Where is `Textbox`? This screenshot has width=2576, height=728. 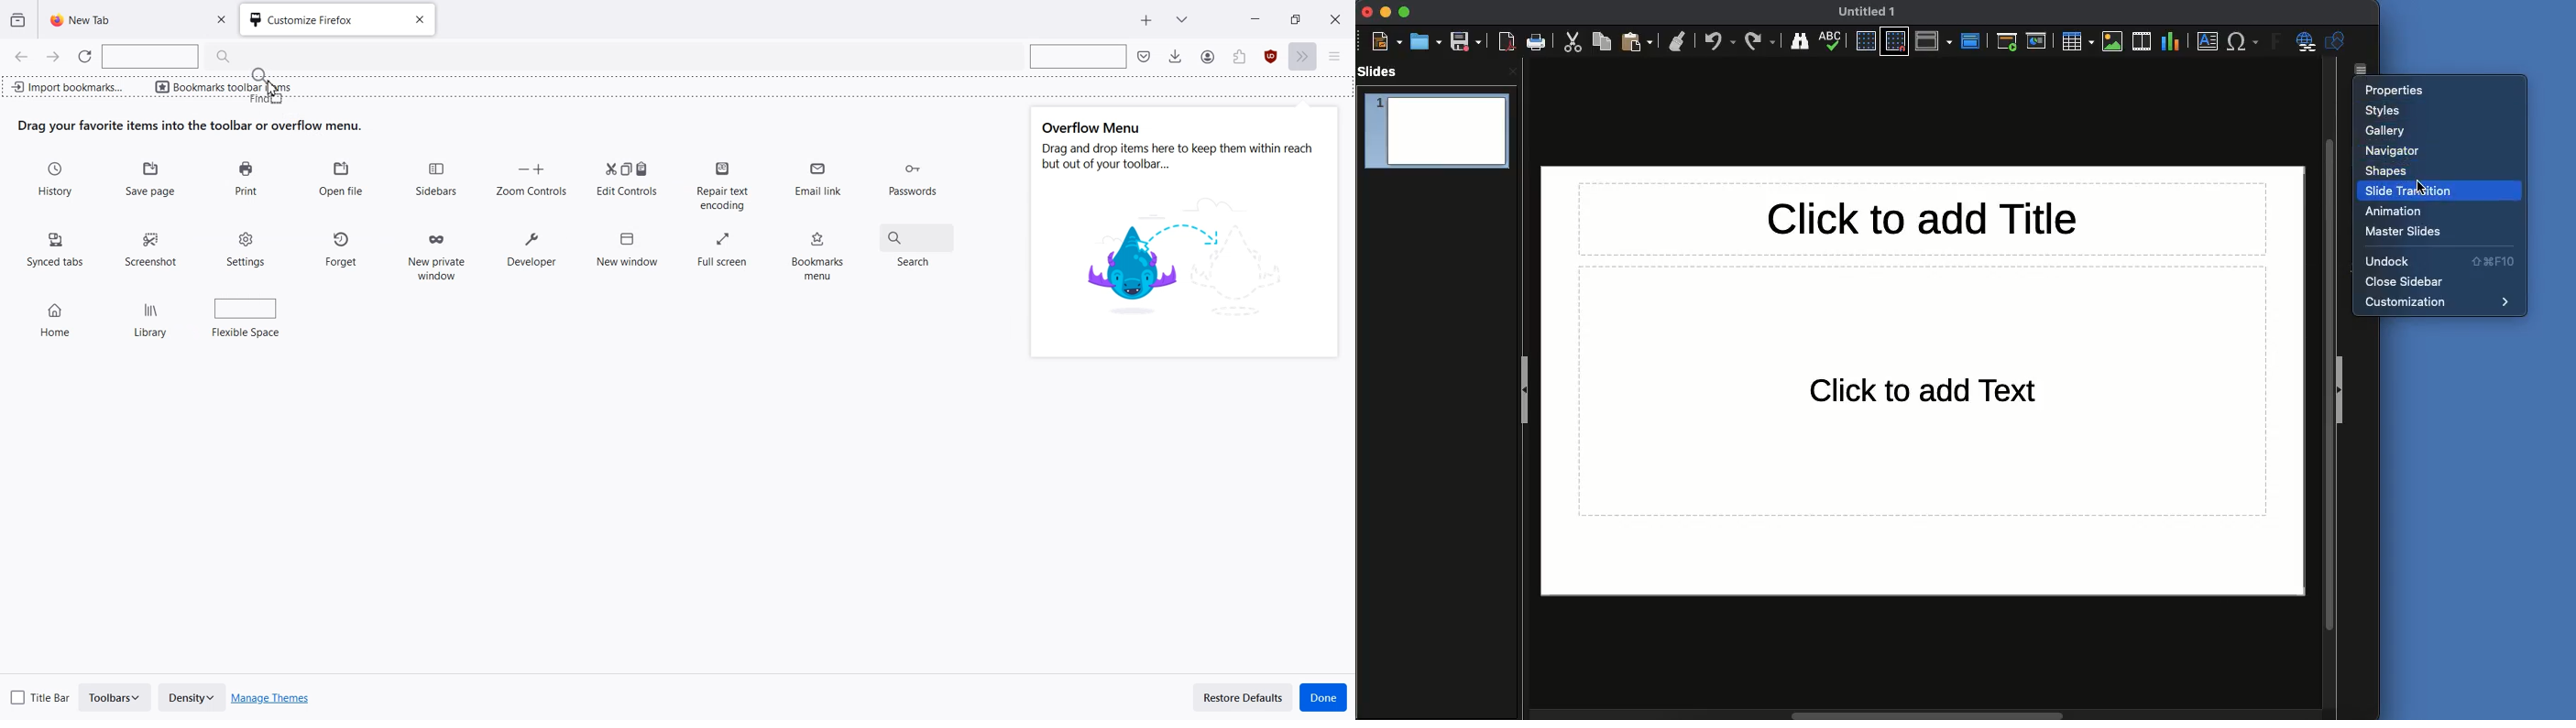
Textbox is located at coordinates (2209, 42).